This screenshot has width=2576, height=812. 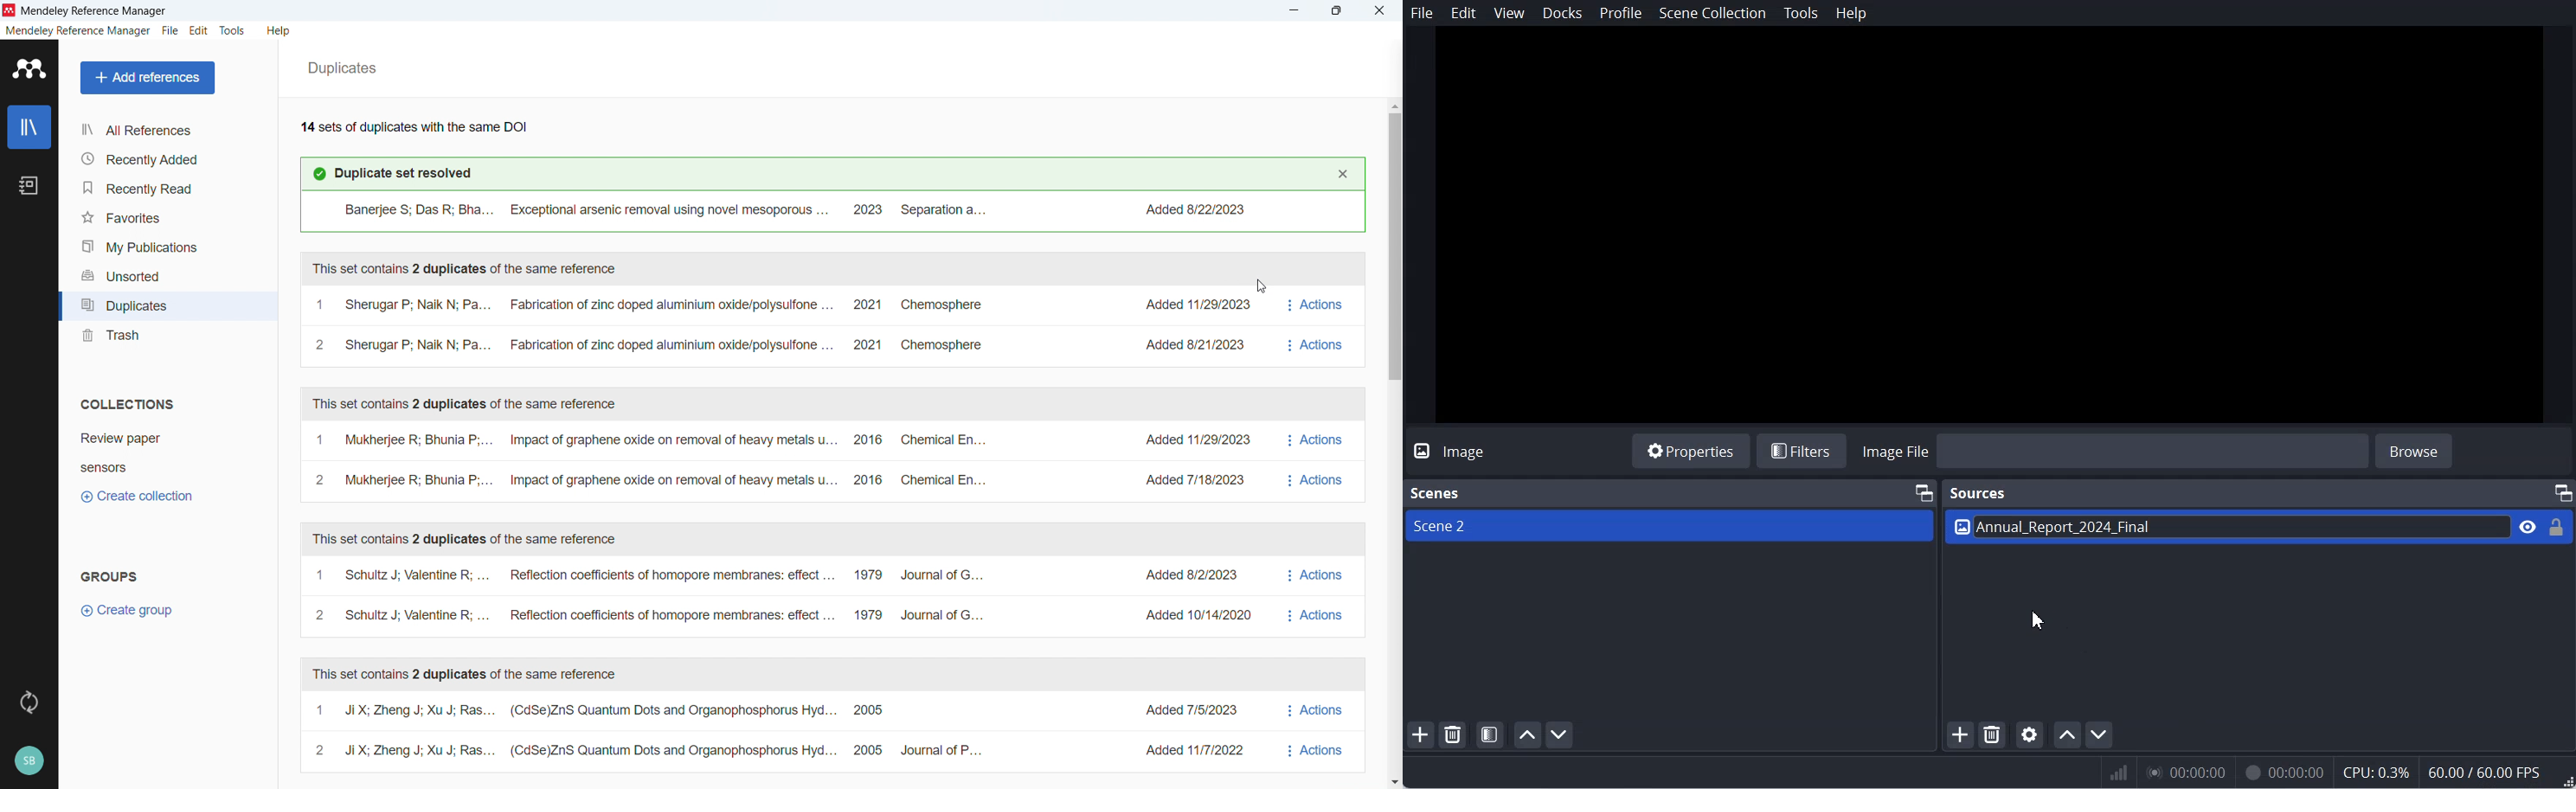 What do you see at coordinates (832, 210) in the screenshot?
I see `Original entry ` at bounding box center [832, 210].